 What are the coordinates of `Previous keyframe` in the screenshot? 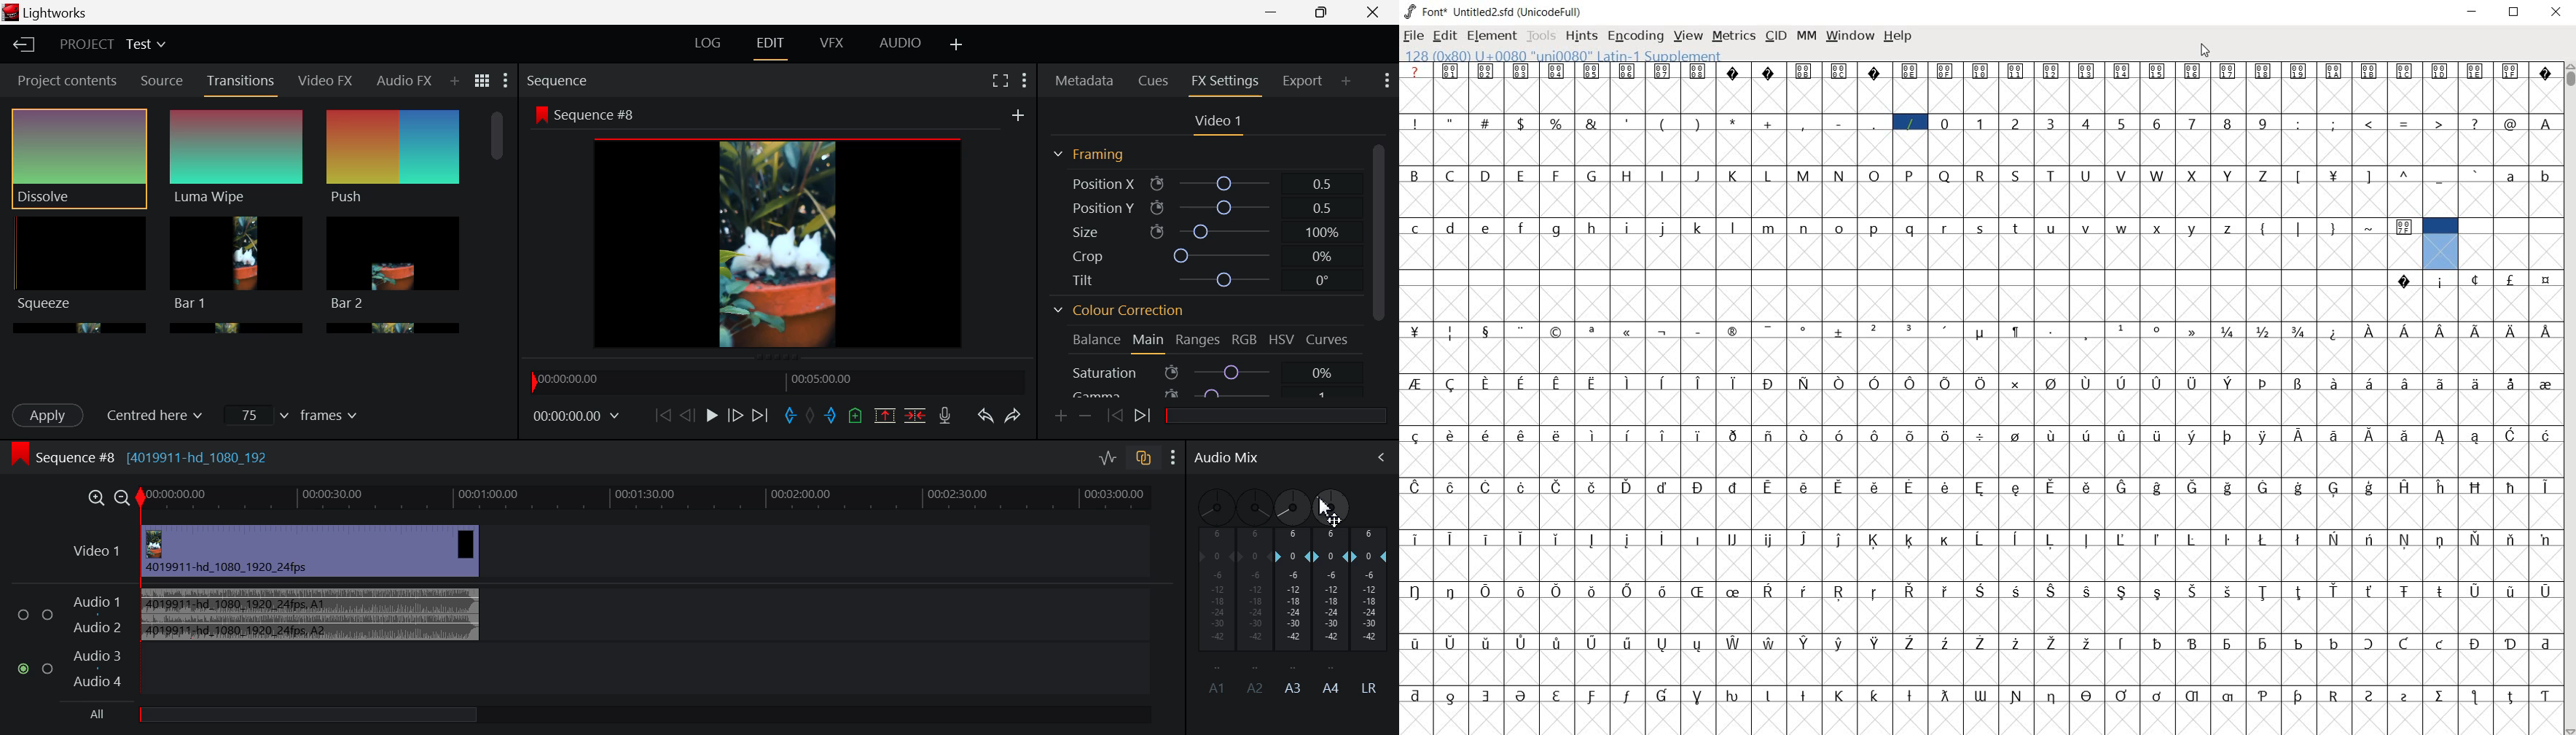 It's located at (1112, 413).